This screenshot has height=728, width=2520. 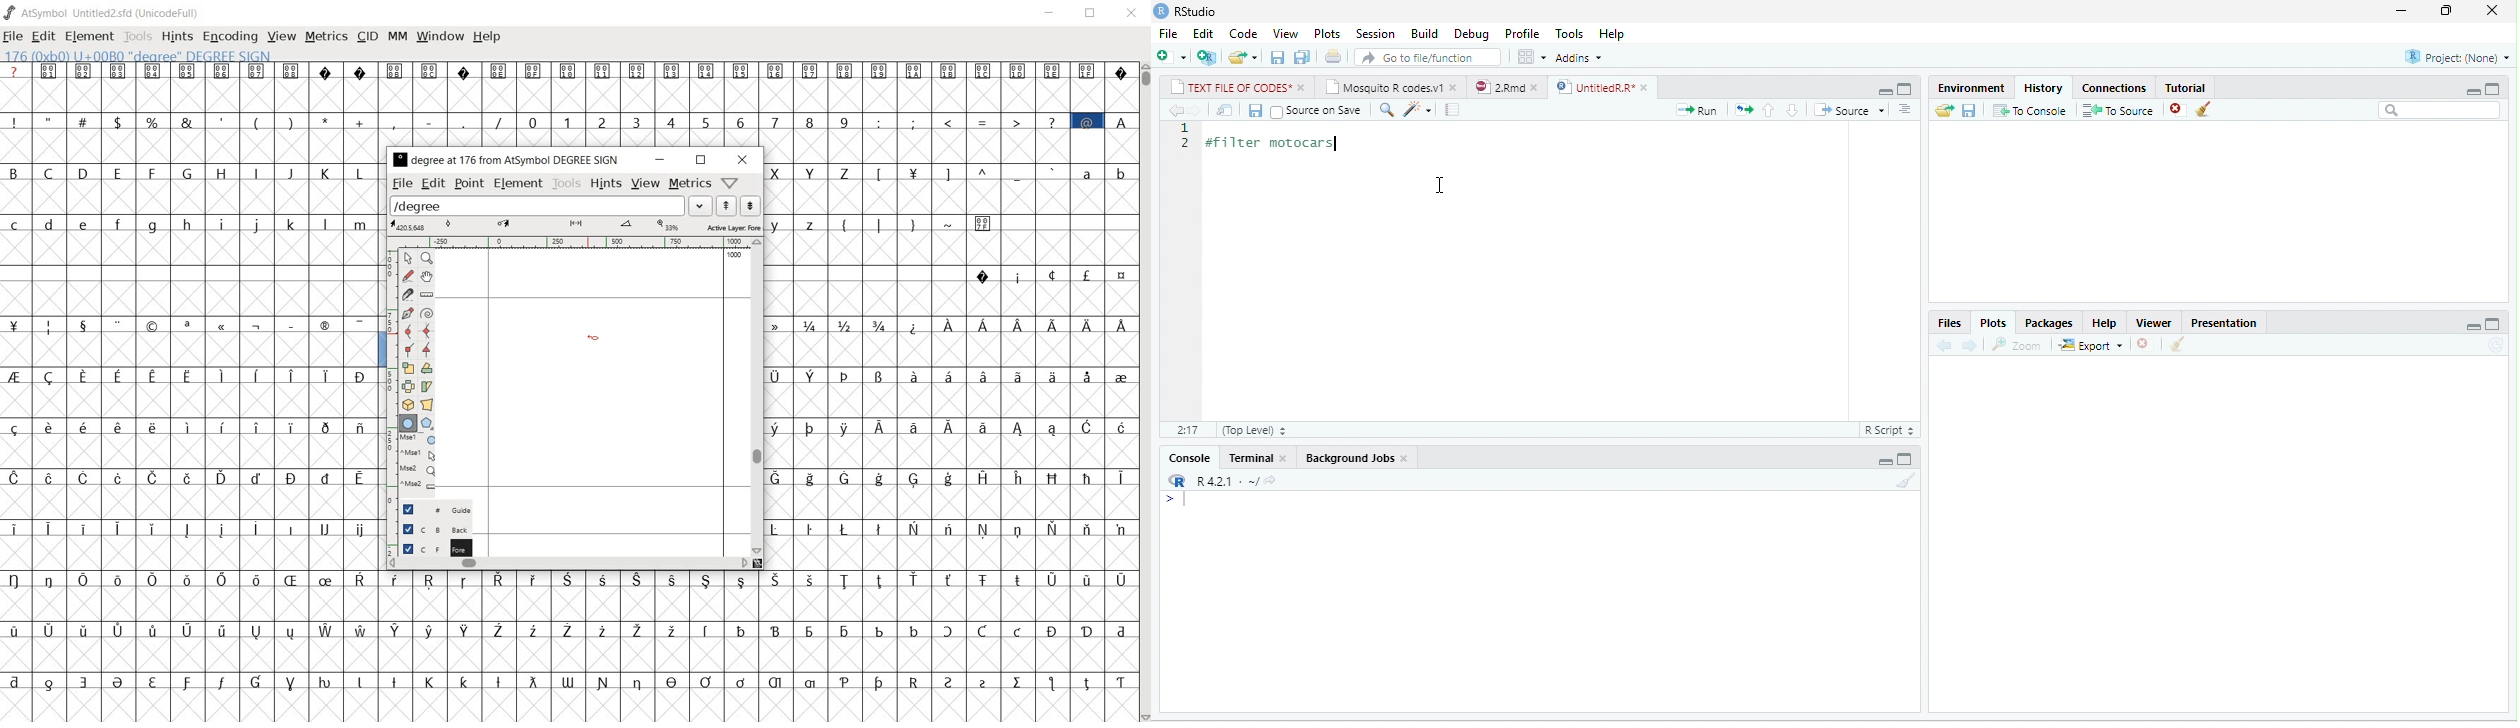 I want to click on cursor, so click(x=1441, y=186).